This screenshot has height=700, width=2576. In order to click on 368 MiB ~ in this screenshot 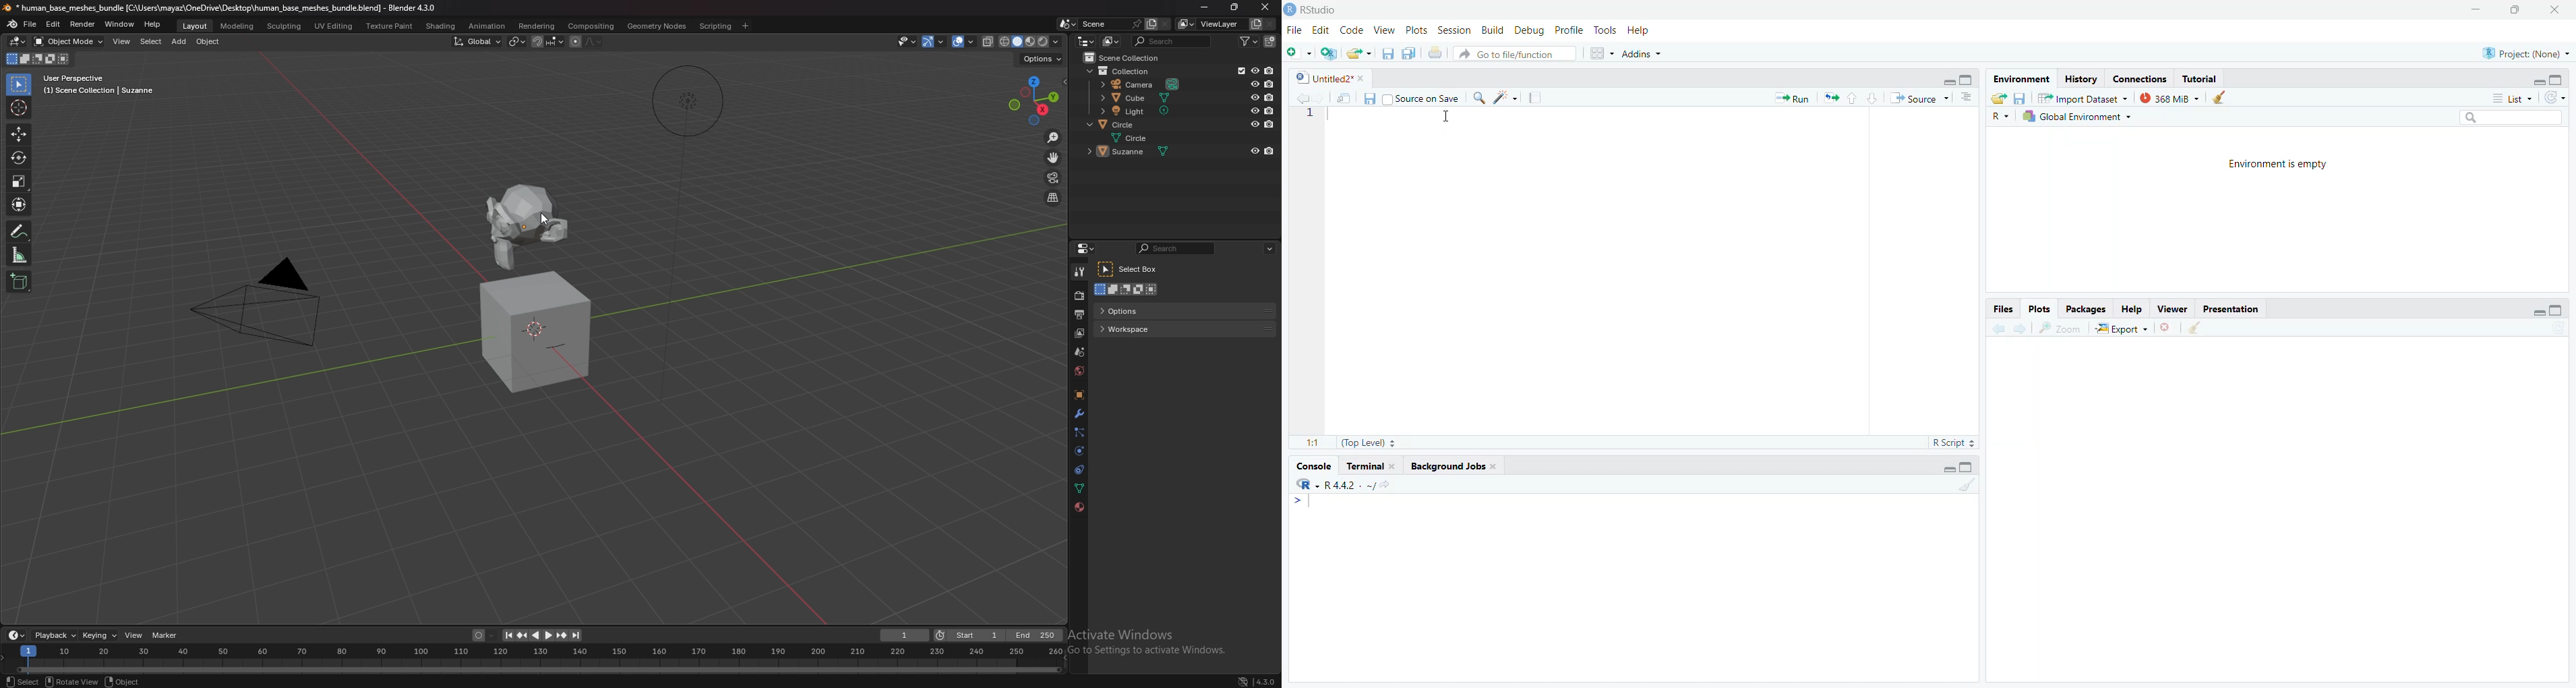, I will do `click(2169, 98)`.